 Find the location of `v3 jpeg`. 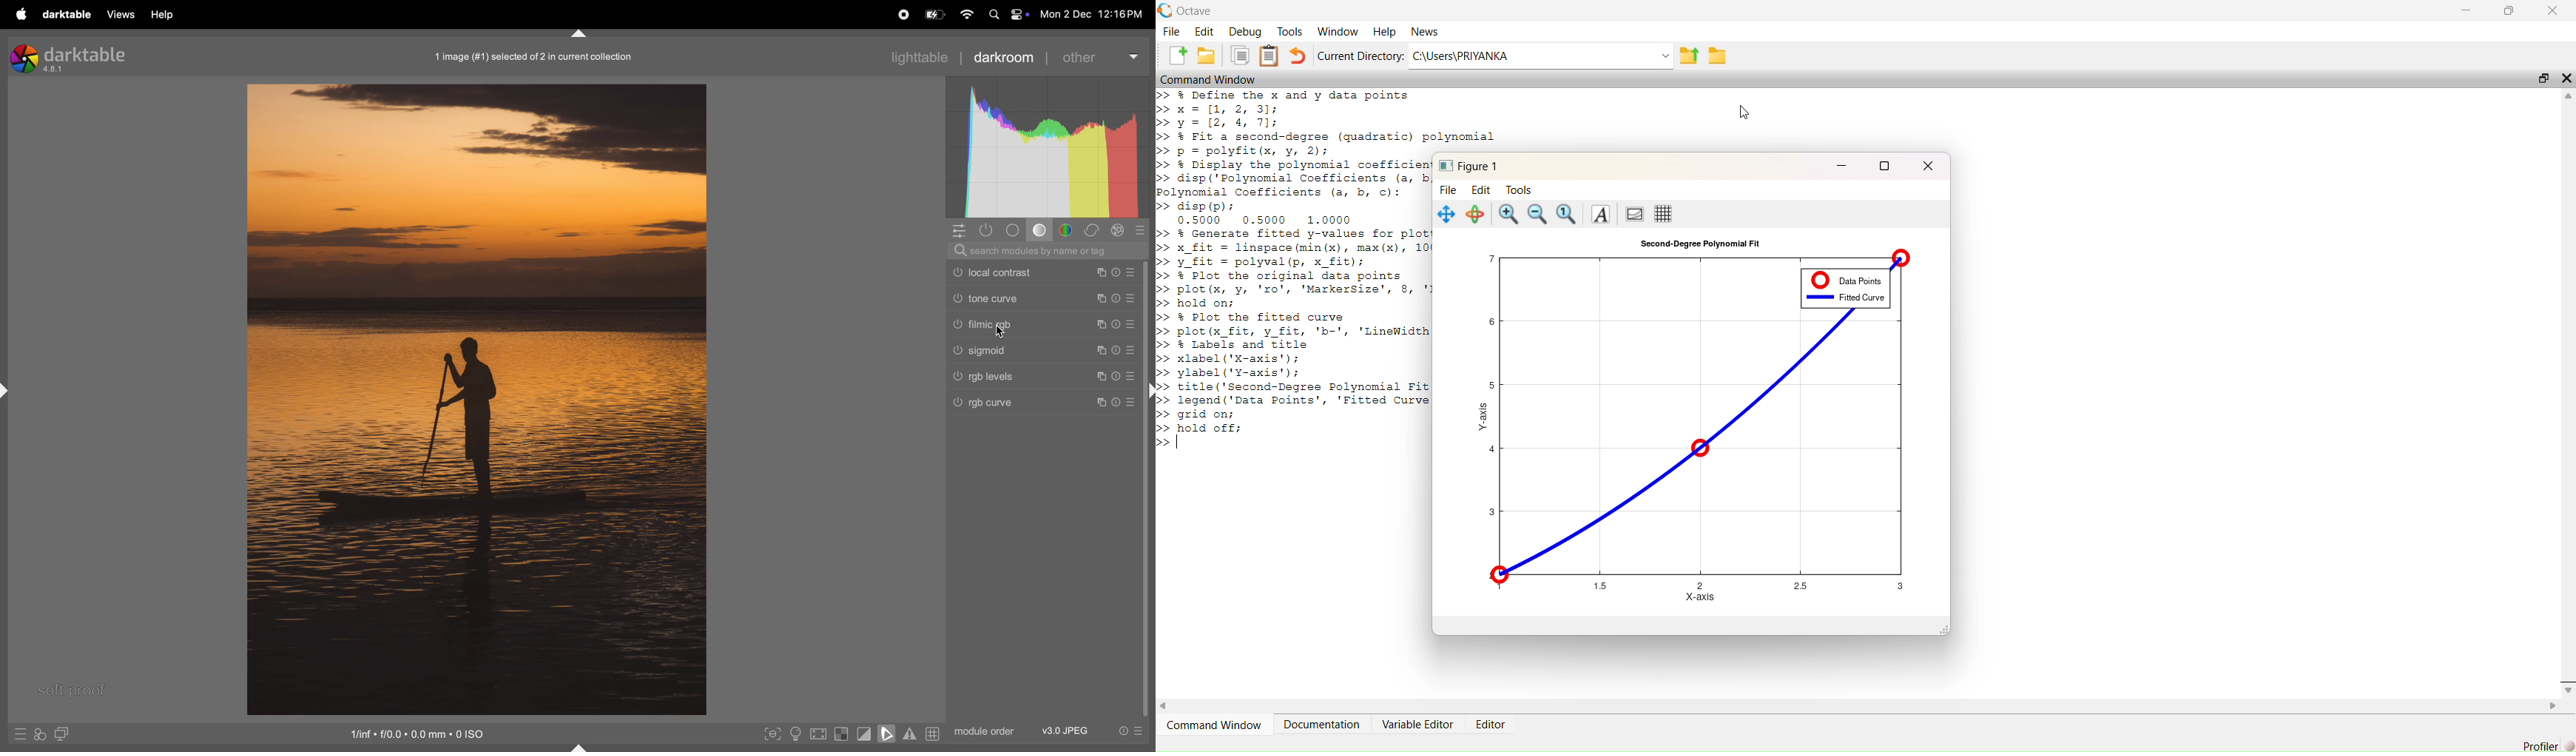

v3 jpeg is located at coordinates (1065, 730).